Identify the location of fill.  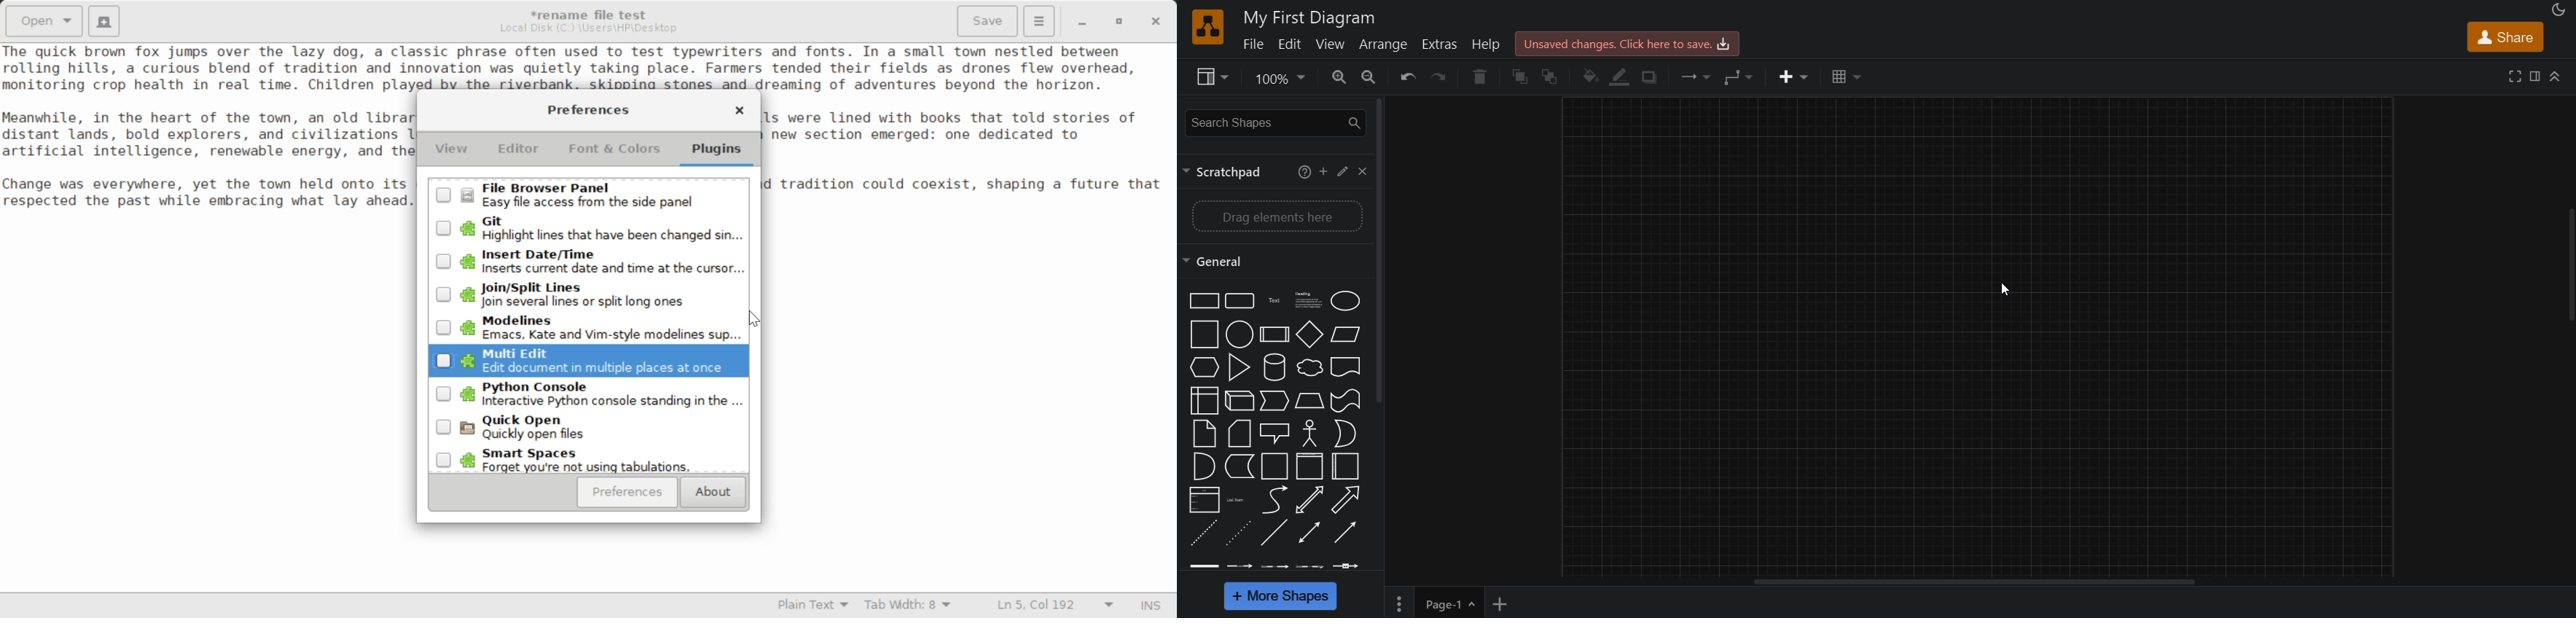
(1589, 77).